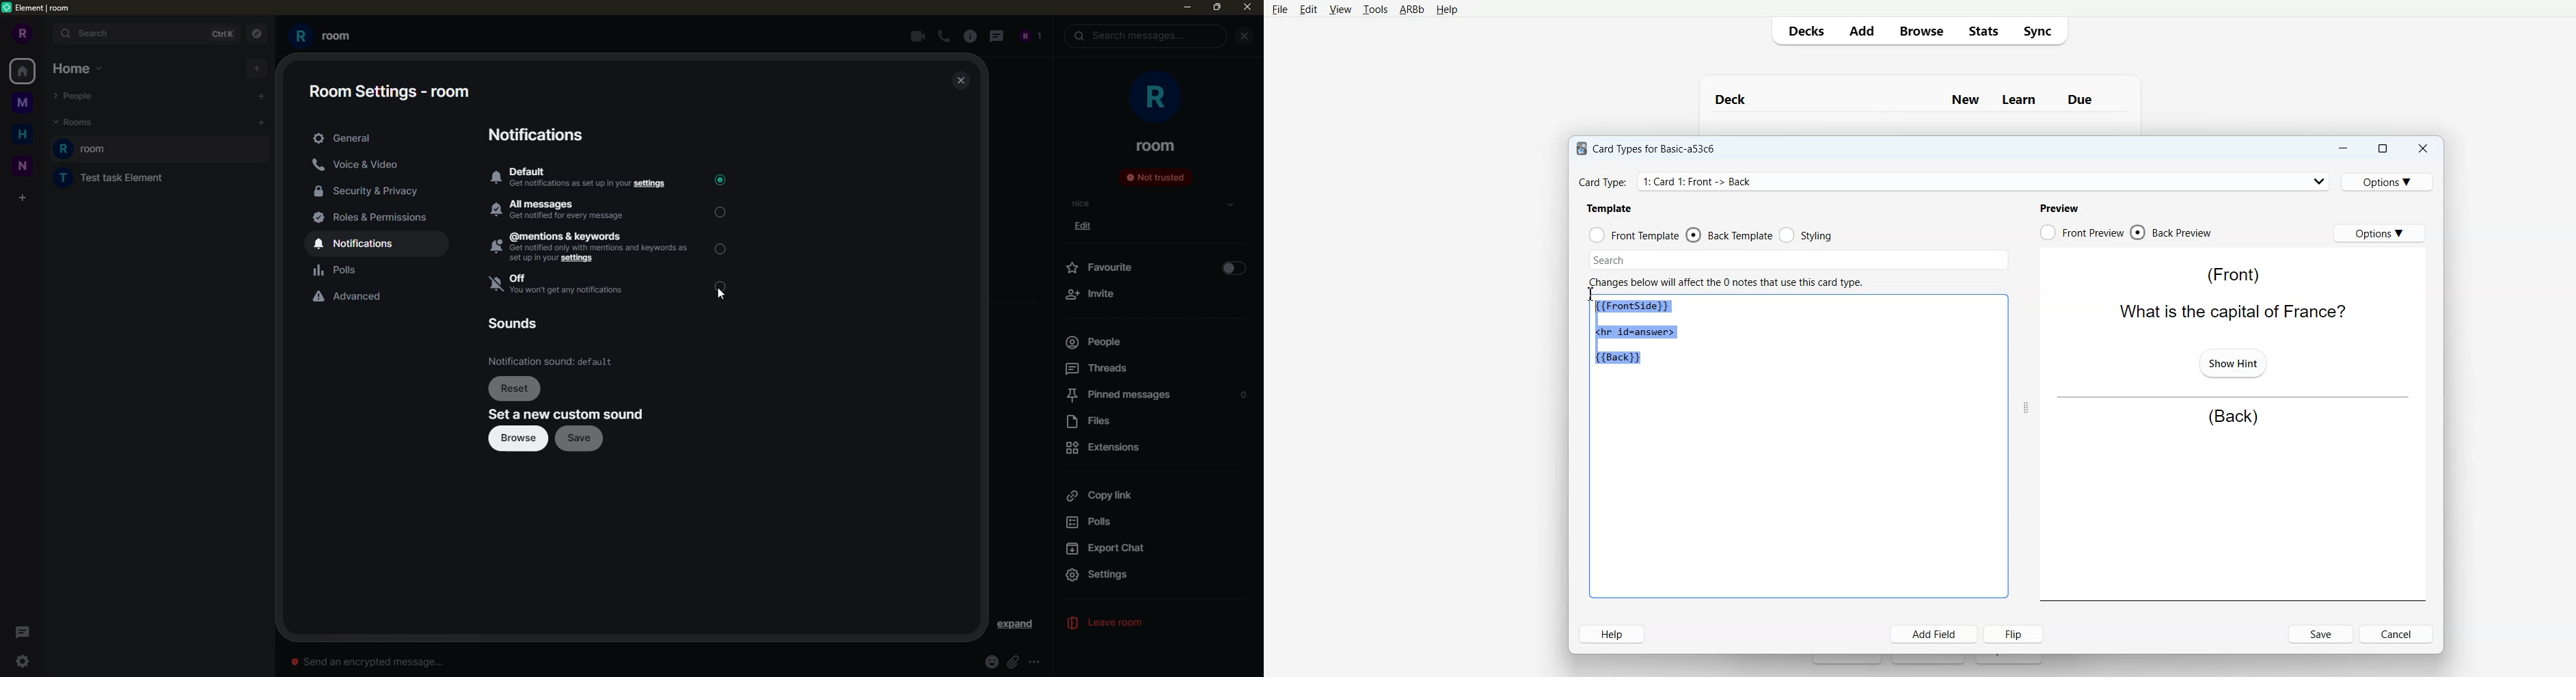 The height and width of the screenshot is (700, 2576). Describe the element at coordinates (2342, 148) in the screenshot. I see `Minimize` at that location.